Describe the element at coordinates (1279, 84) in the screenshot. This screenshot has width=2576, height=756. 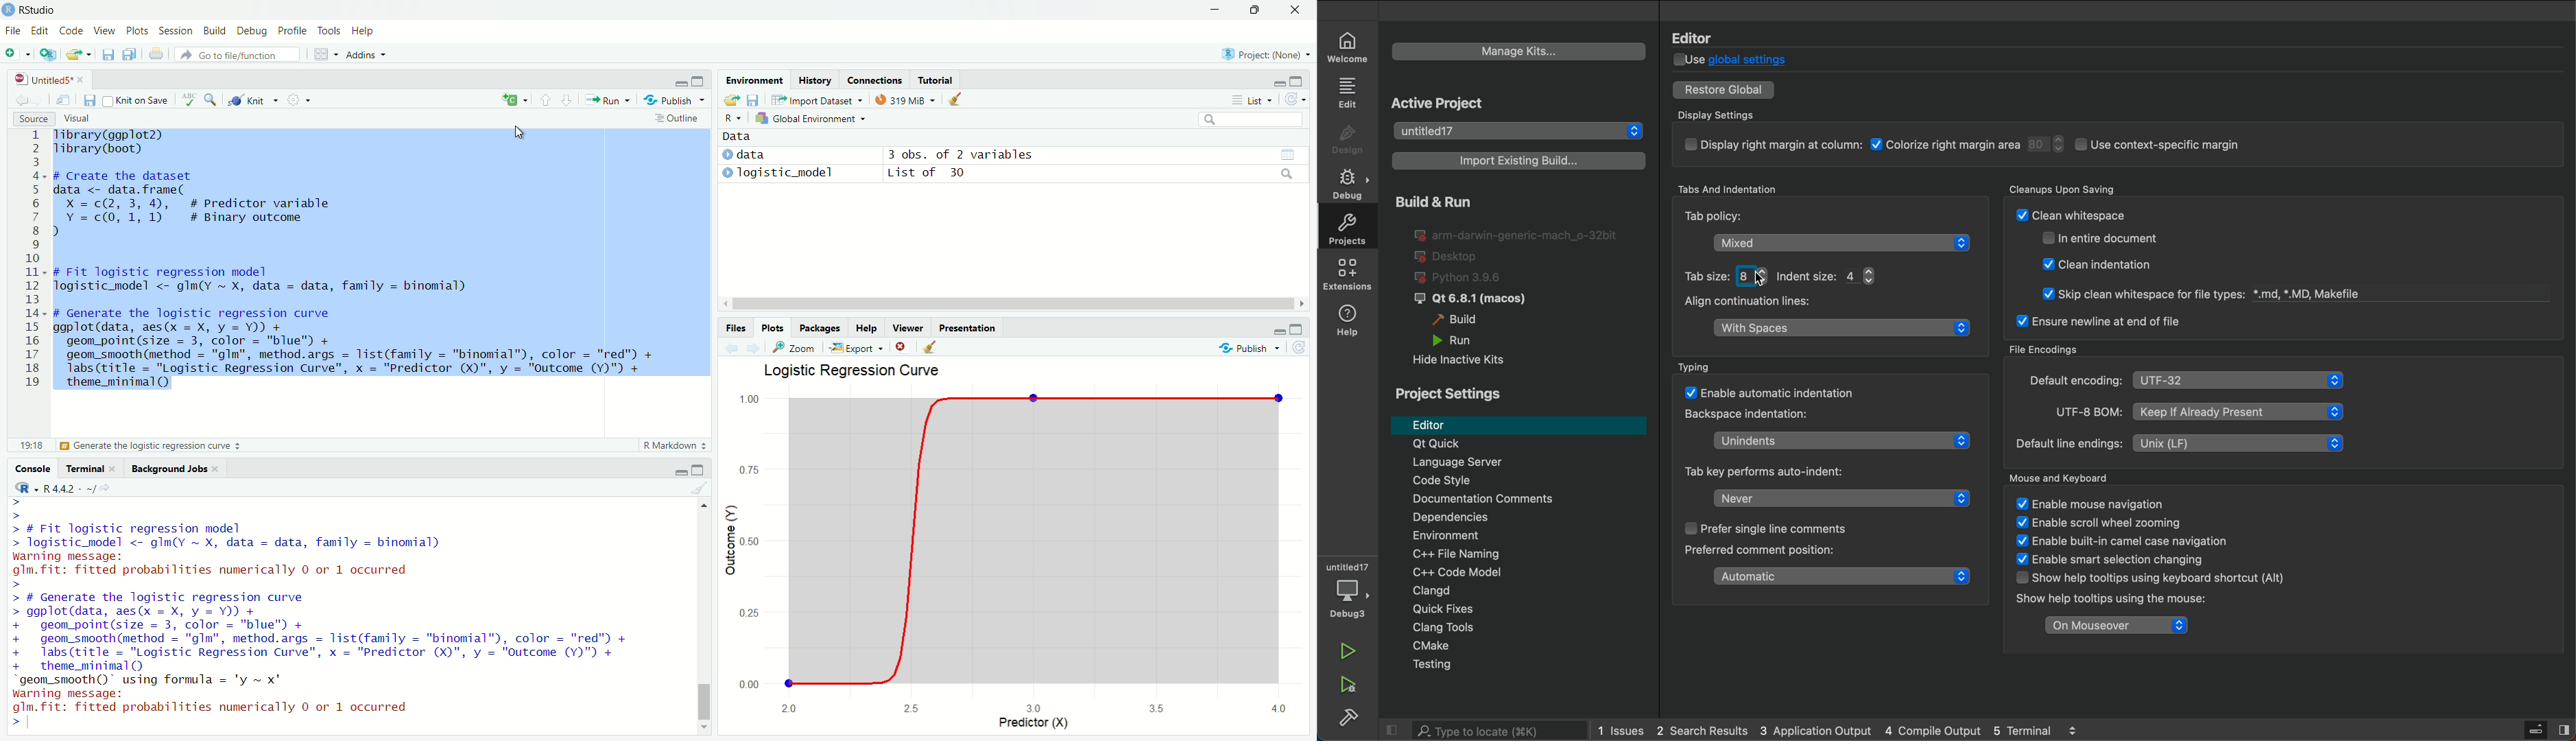
I see `minimize` at that location.